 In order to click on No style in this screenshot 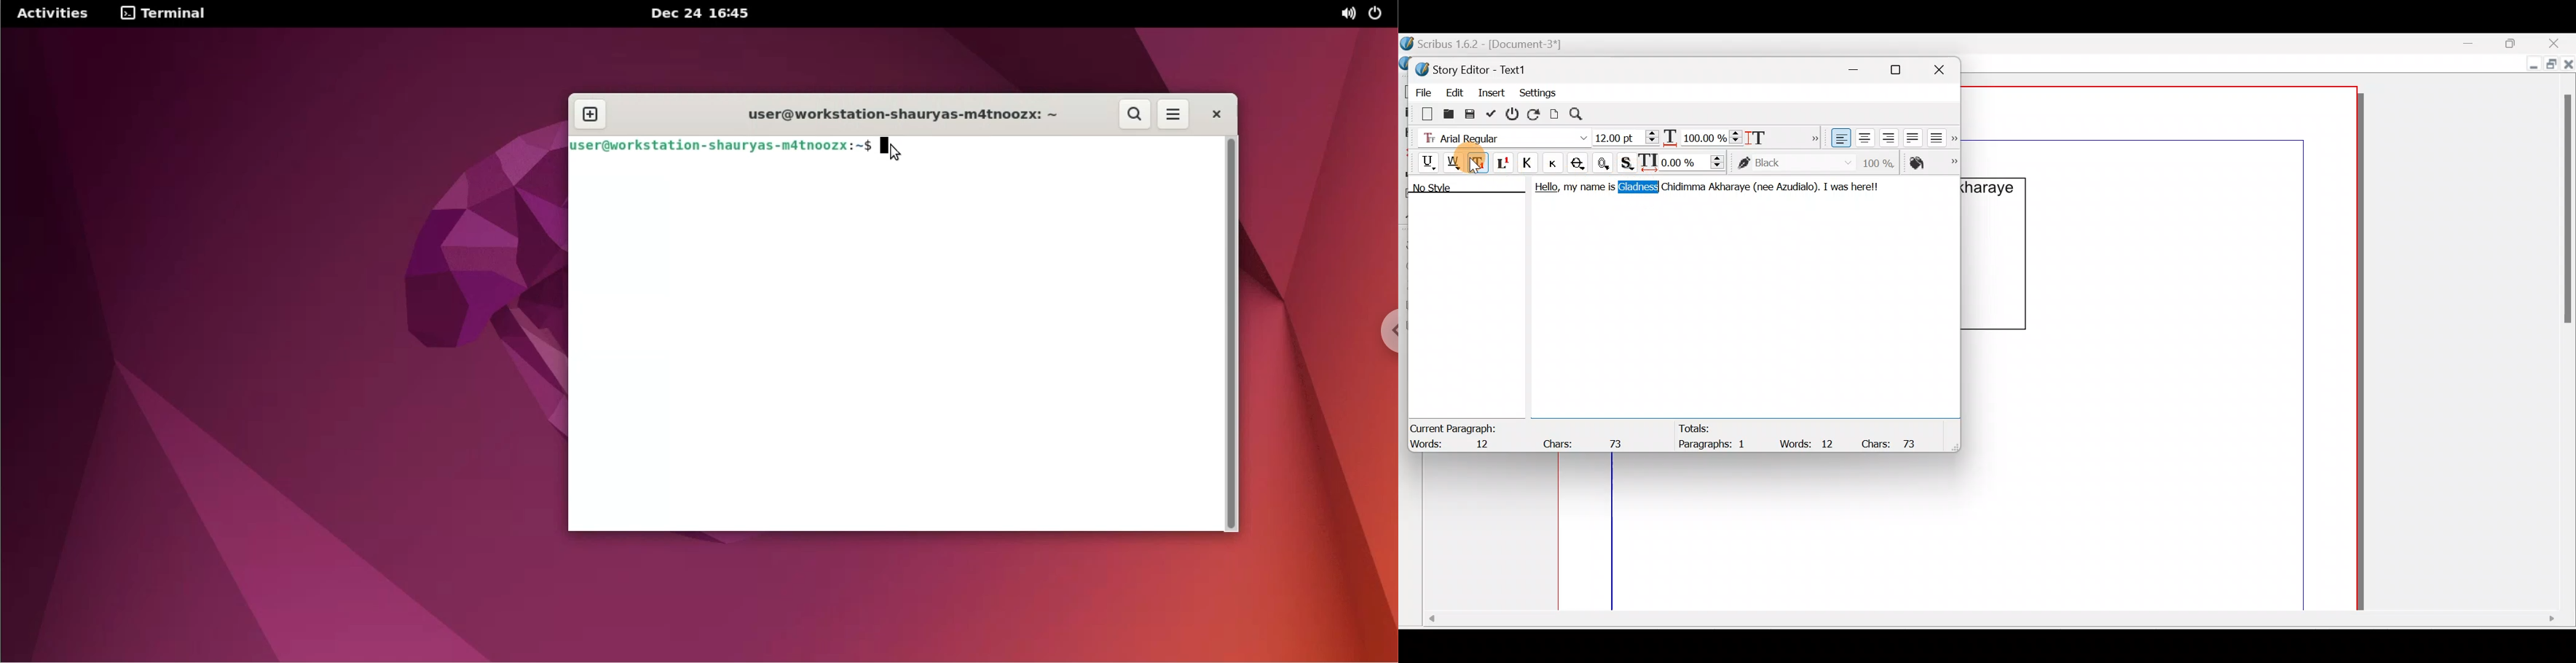, I will do `click(1446, 190)`.